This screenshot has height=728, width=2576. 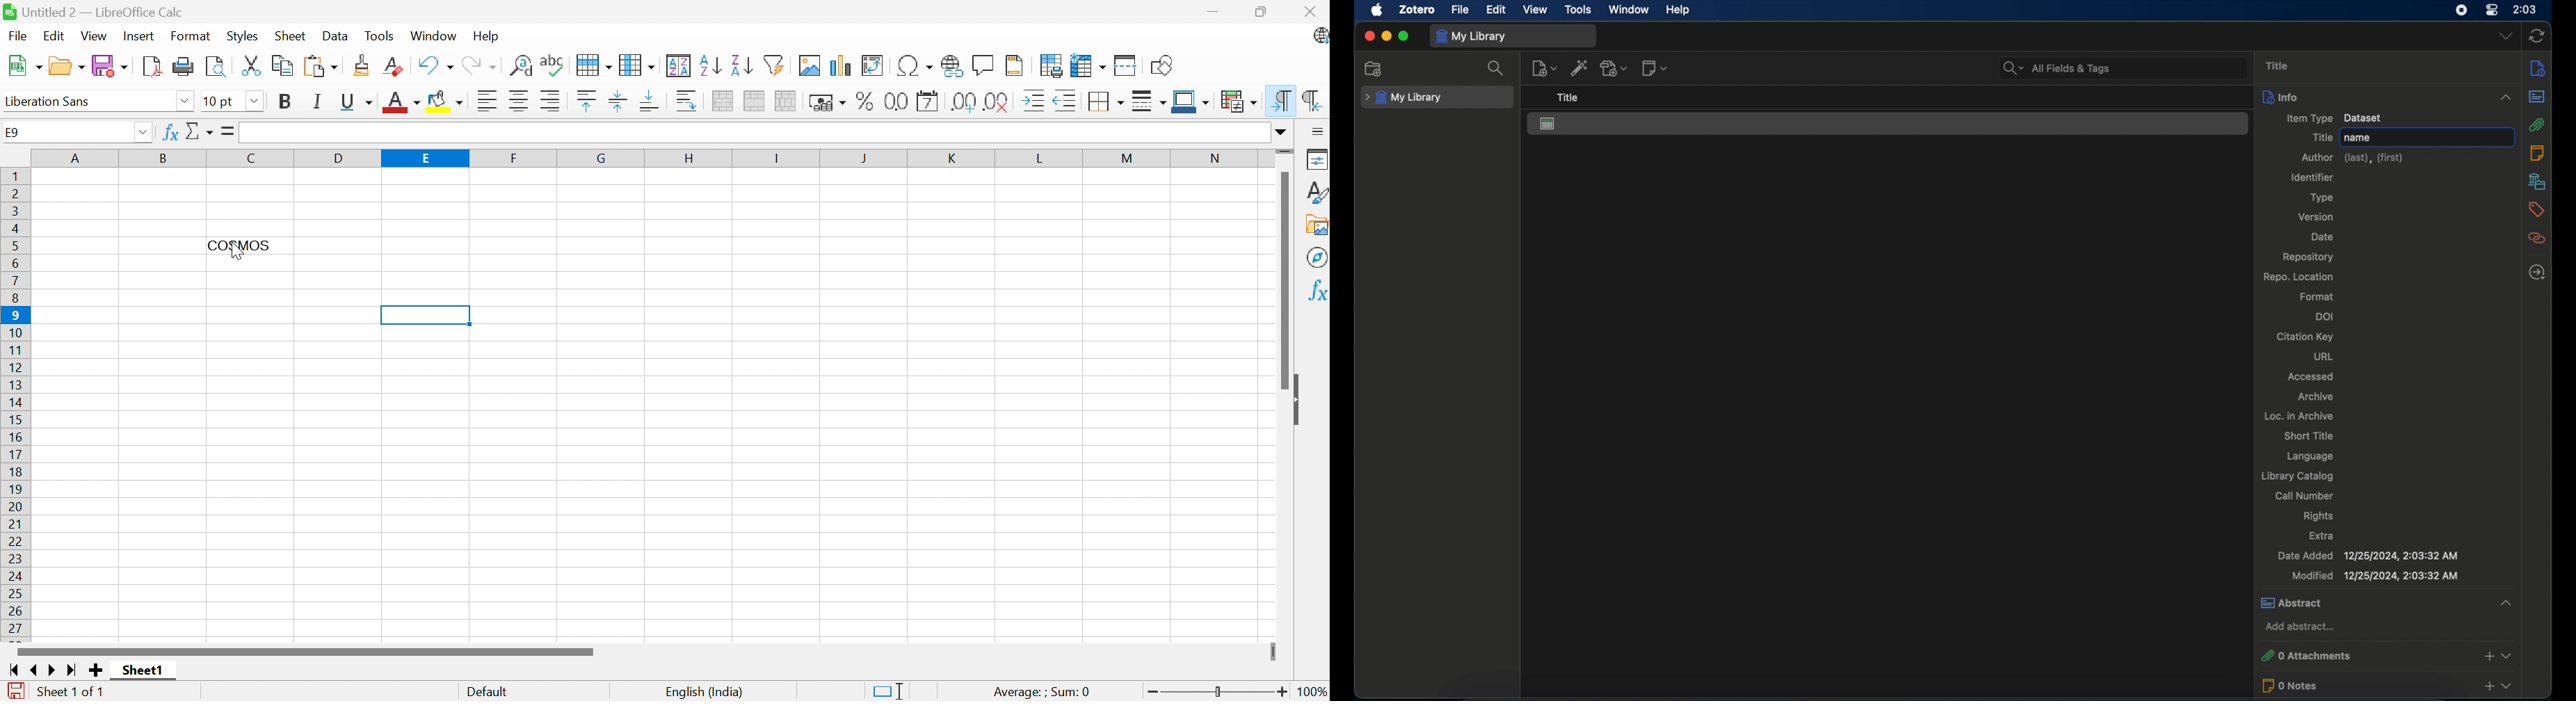 I want to click on citation key, so click(x=2305, y=337).